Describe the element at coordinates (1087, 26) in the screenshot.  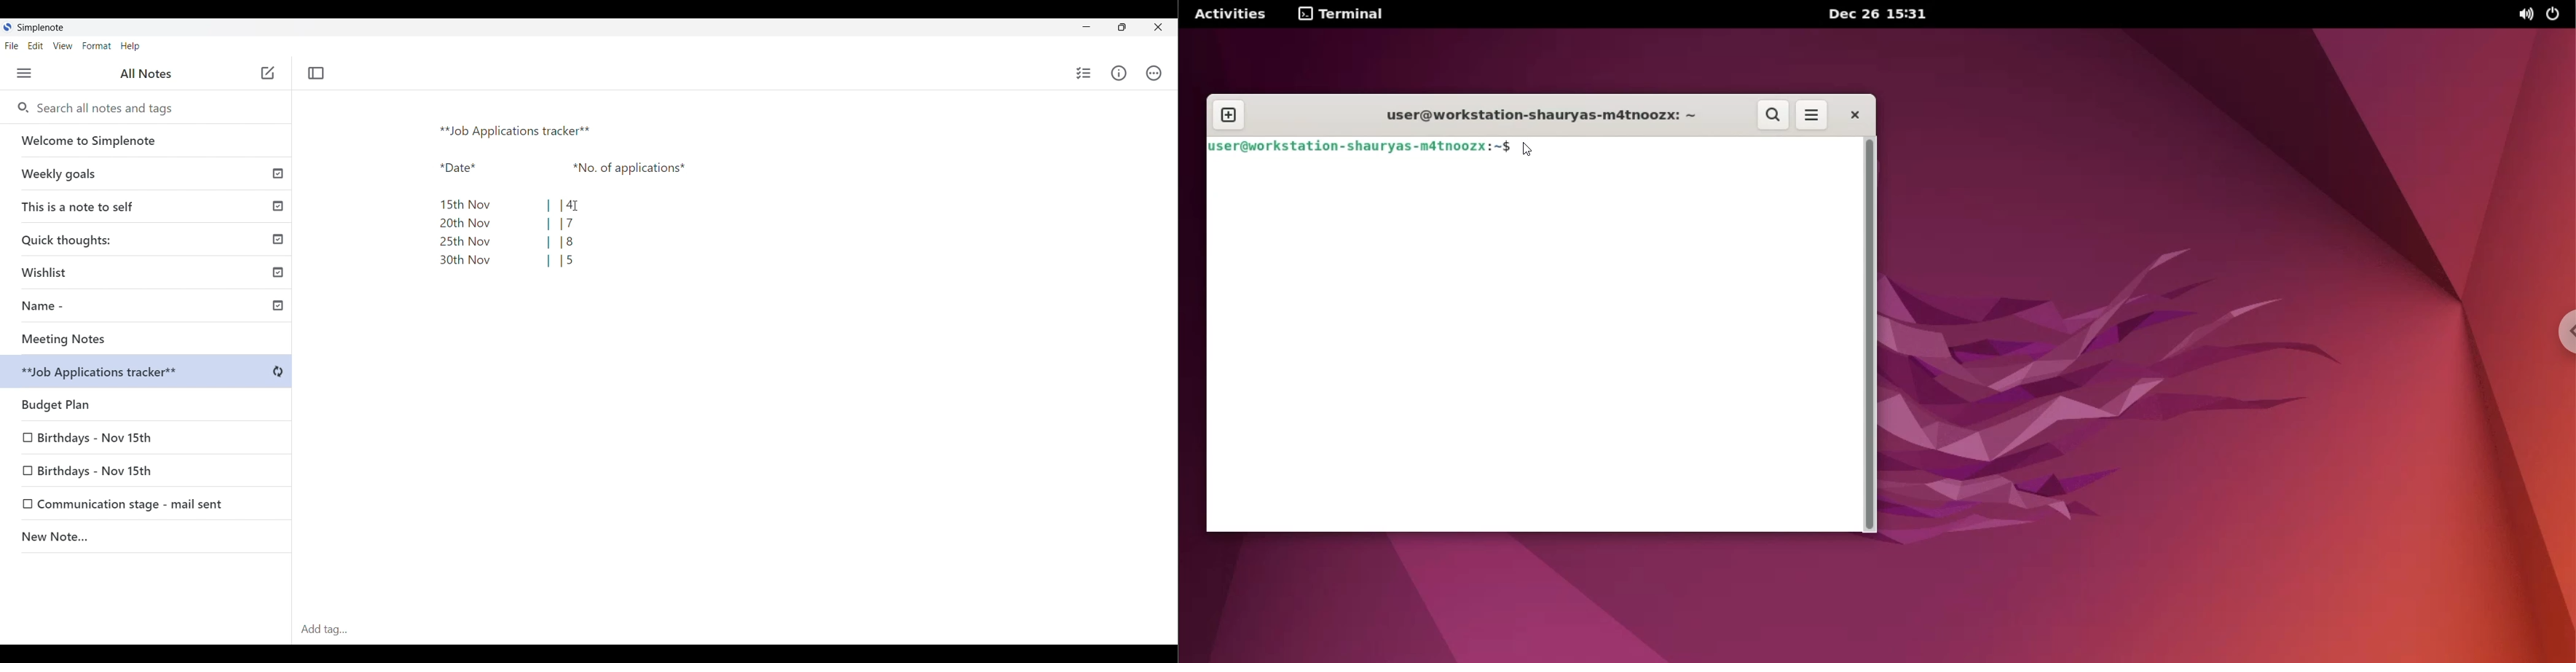
I see `Minimize` at that location.